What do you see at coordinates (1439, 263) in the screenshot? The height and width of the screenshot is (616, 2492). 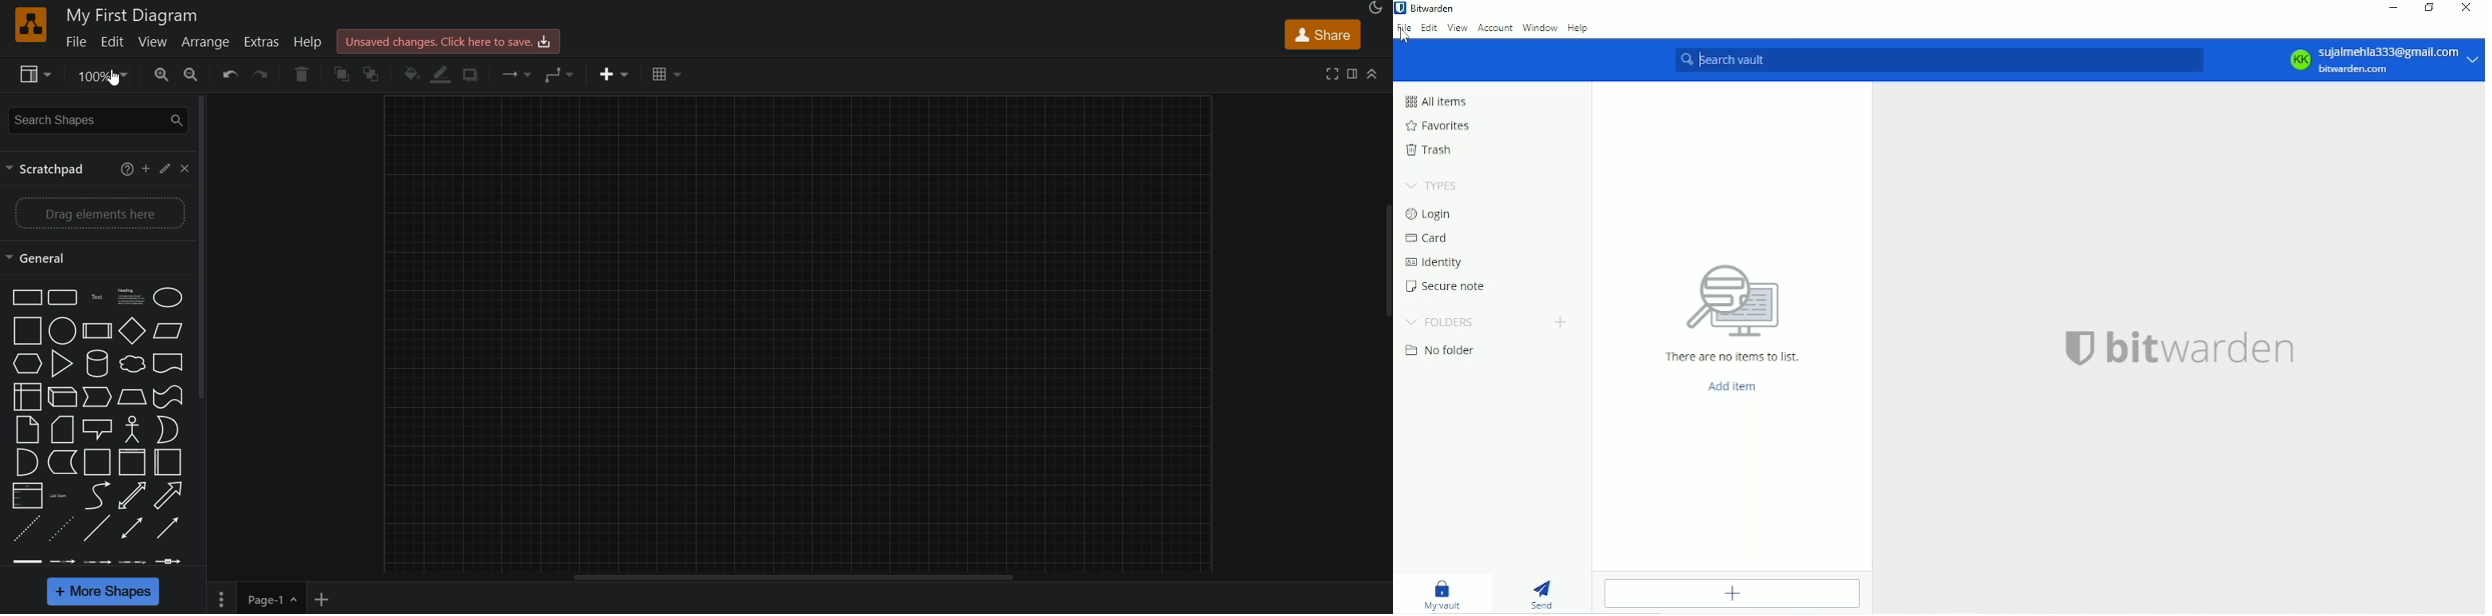 I see `Identity` at bounding box center [1439, 263].